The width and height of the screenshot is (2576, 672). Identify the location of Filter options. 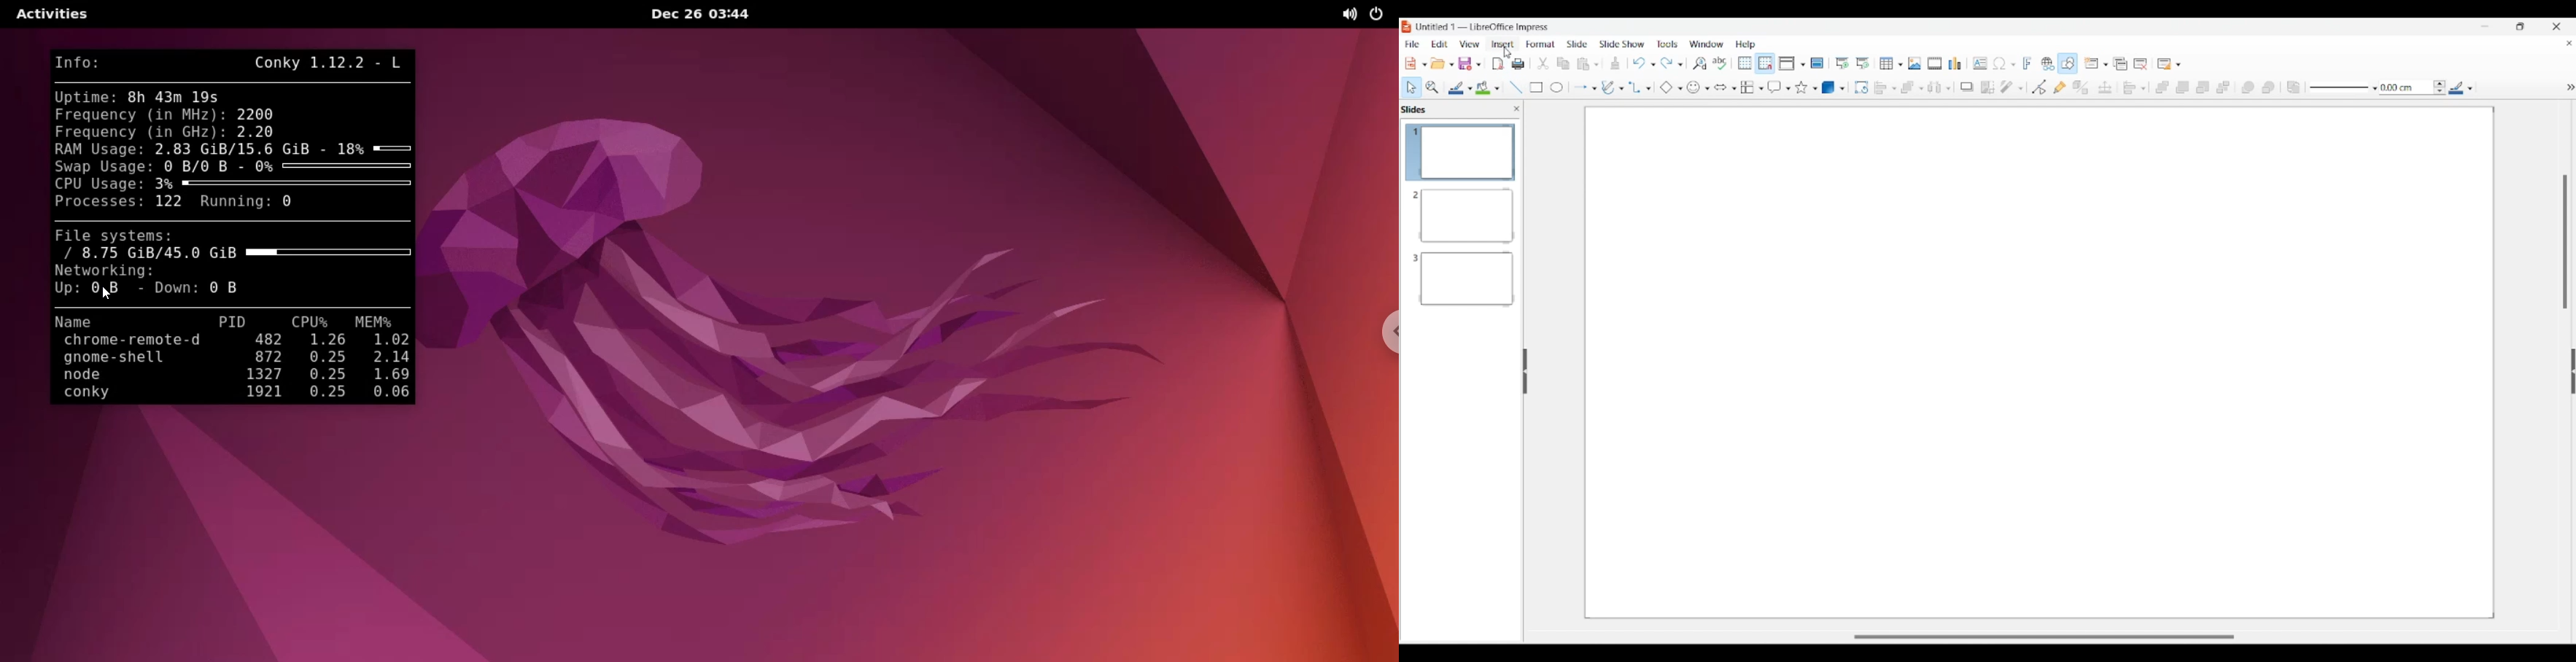
(2012, 87).